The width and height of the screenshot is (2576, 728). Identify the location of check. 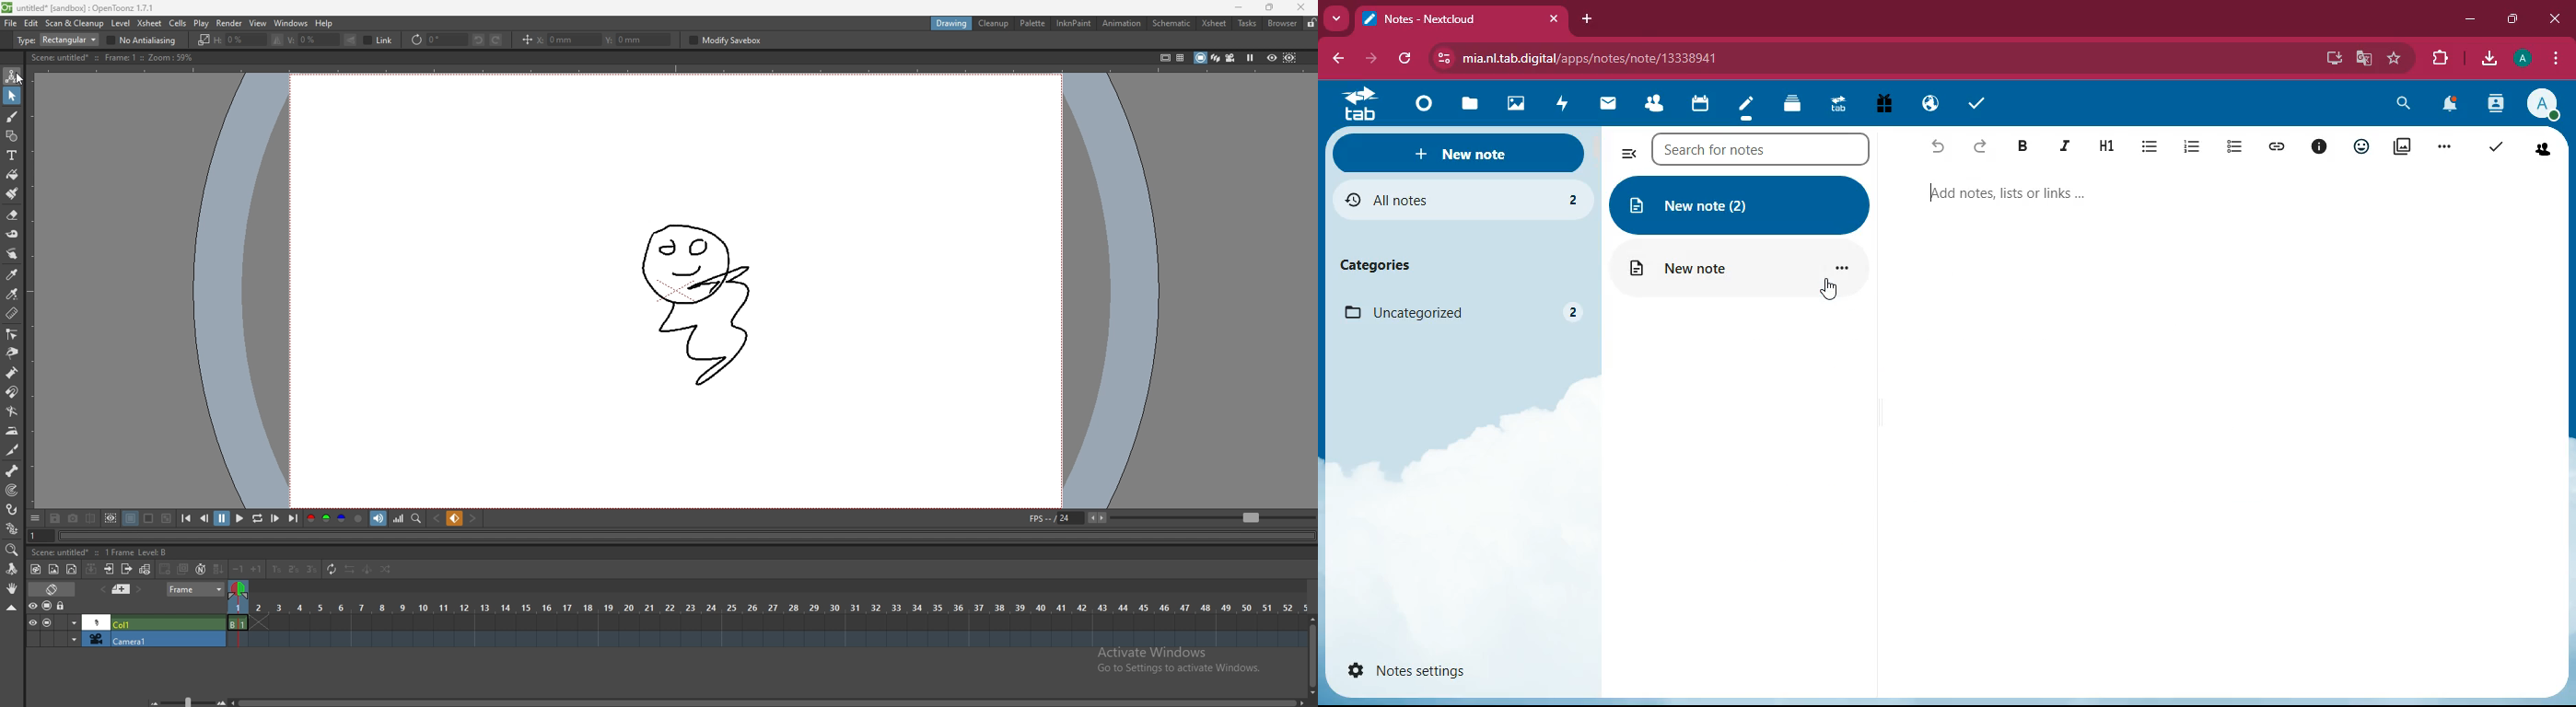
(2495, 149).